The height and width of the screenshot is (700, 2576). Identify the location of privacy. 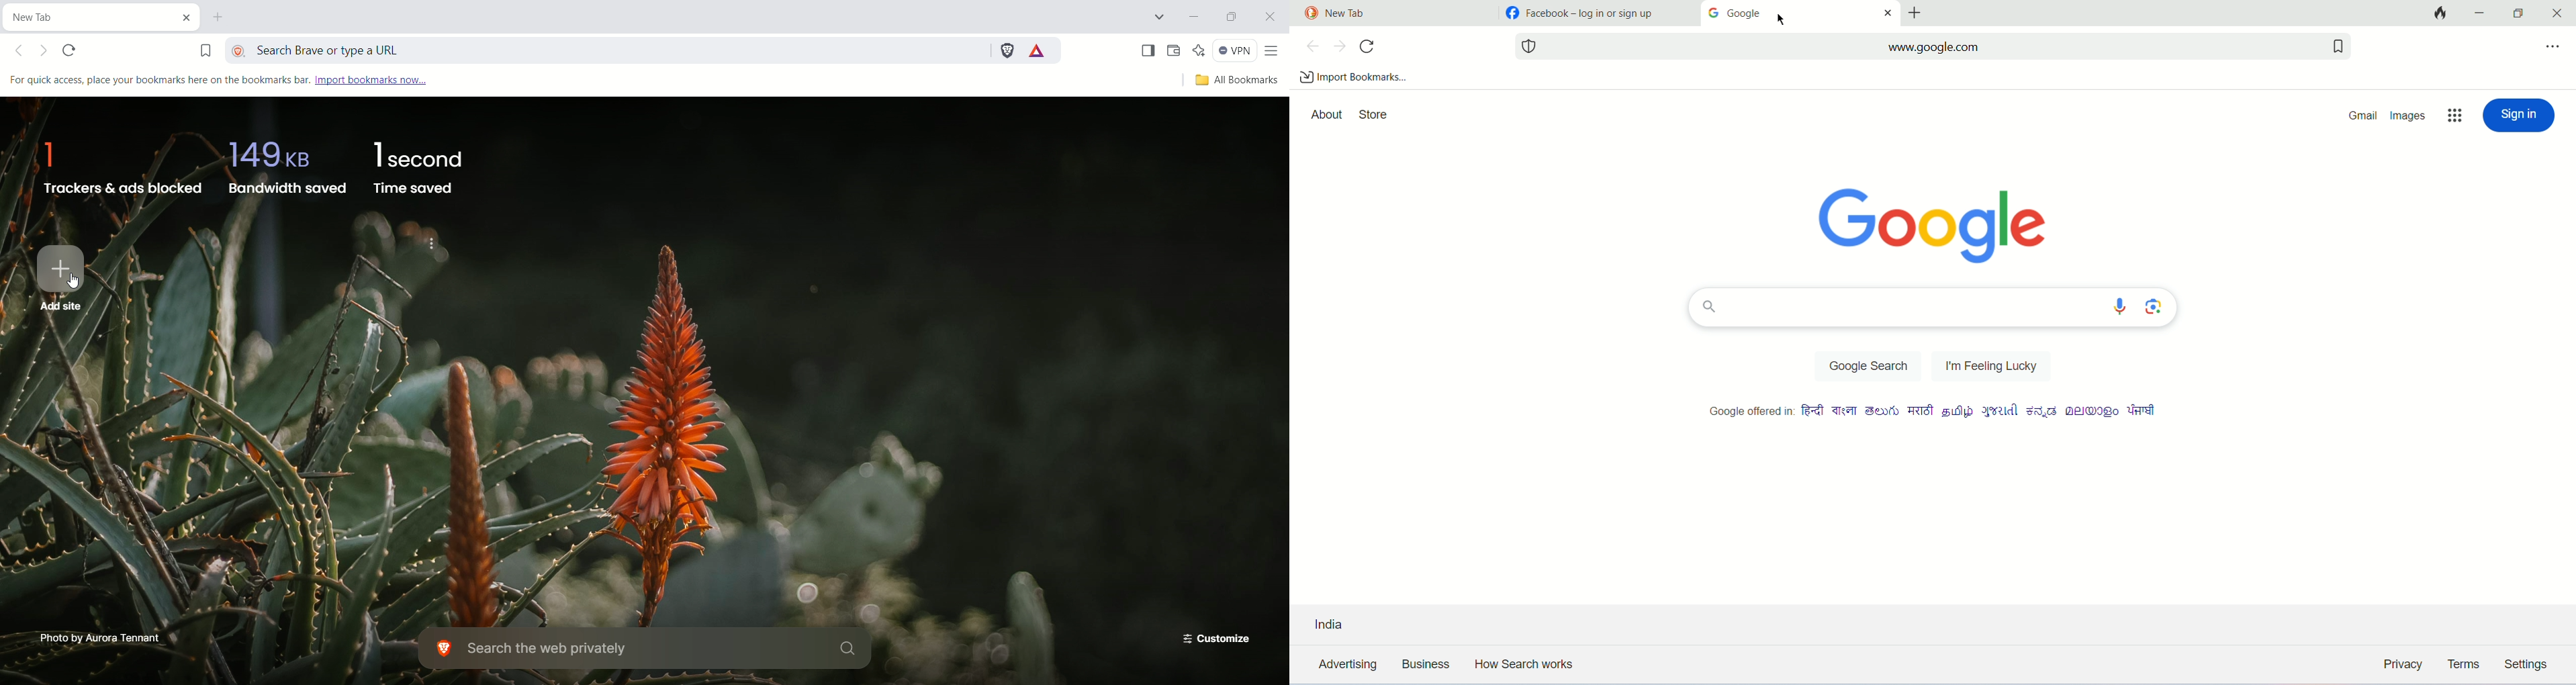
(2401, 666).